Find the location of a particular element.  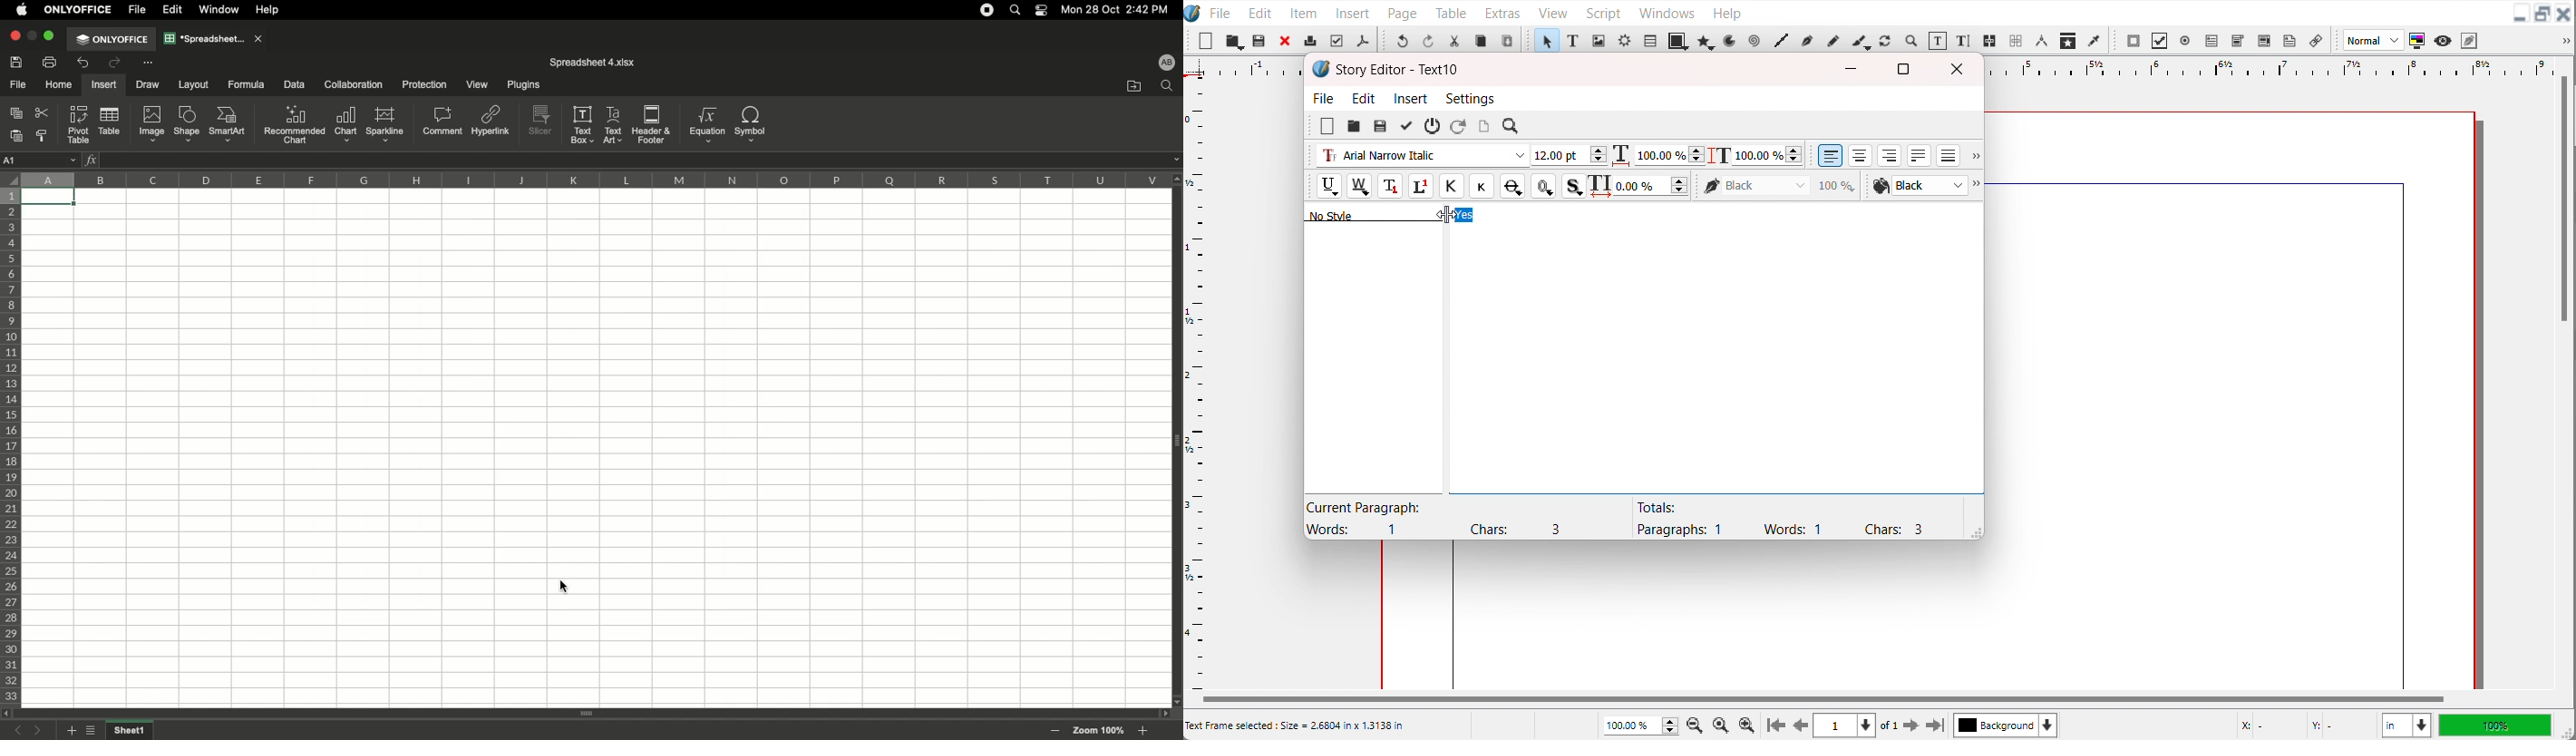

Horizontal scale is located at coordinates (2264, 67).